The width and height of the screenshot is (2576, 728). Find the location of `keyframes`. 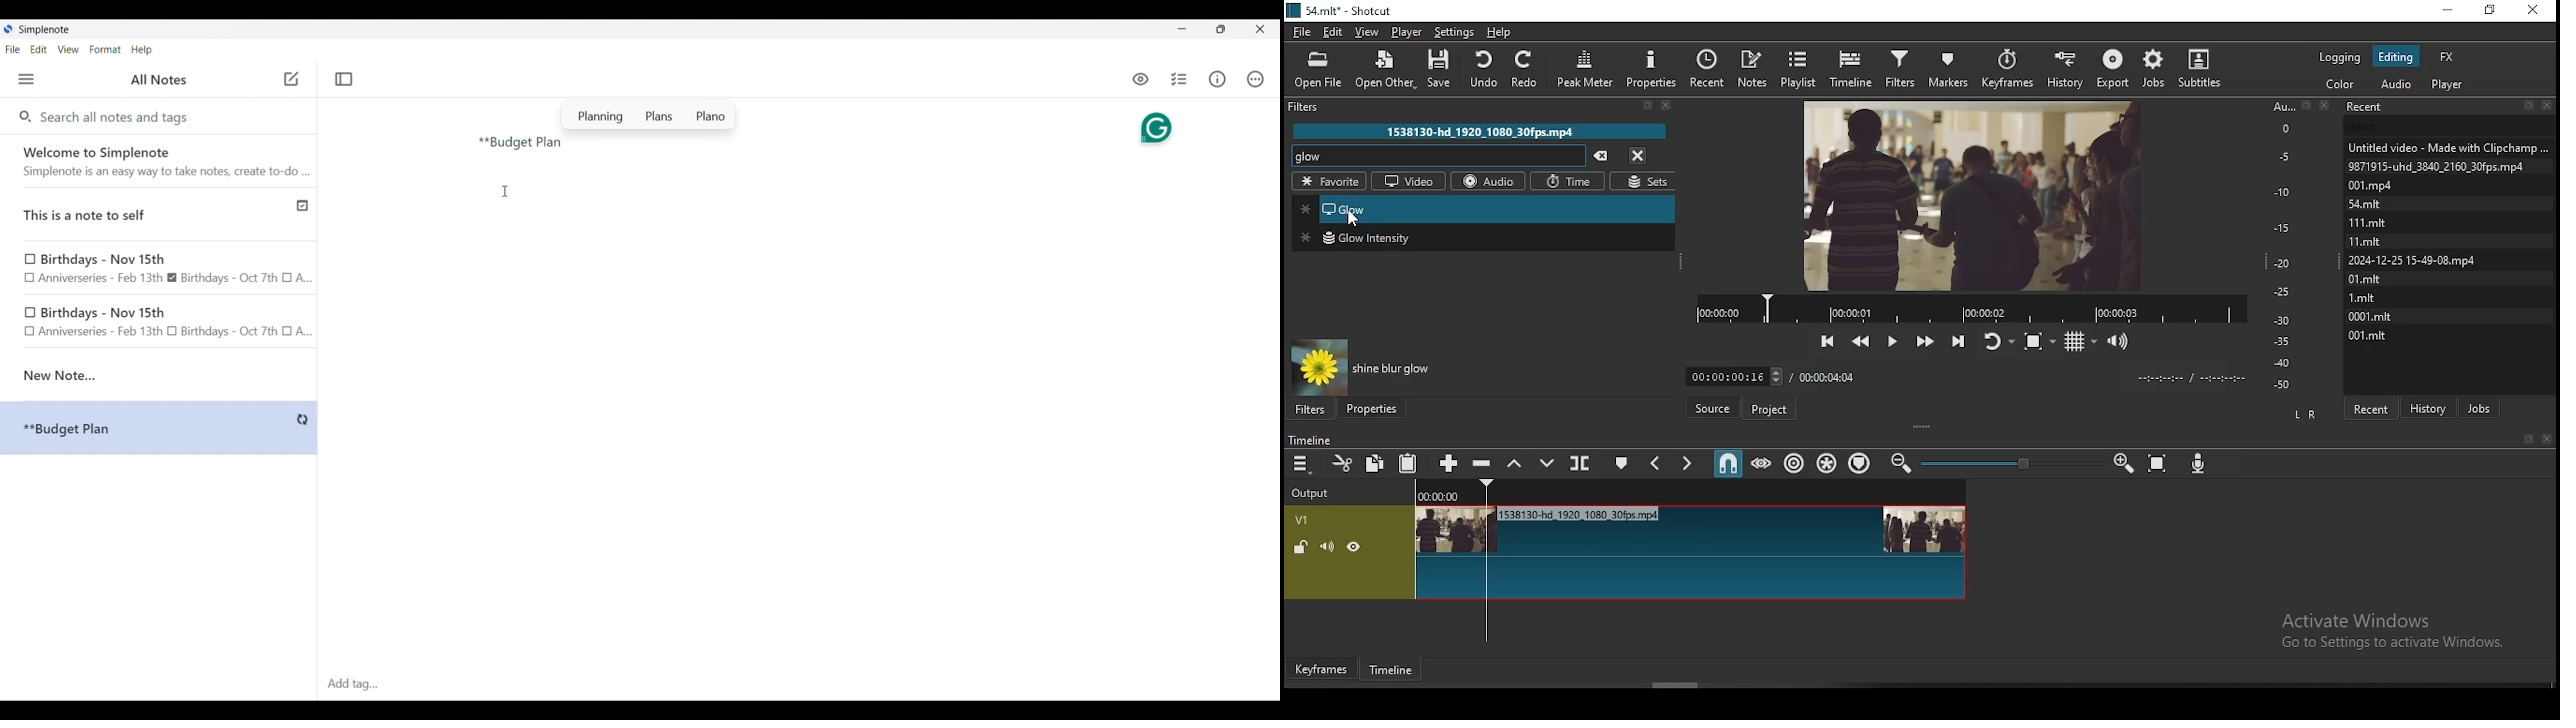

keyframes is located at coordinates (2010, 69).